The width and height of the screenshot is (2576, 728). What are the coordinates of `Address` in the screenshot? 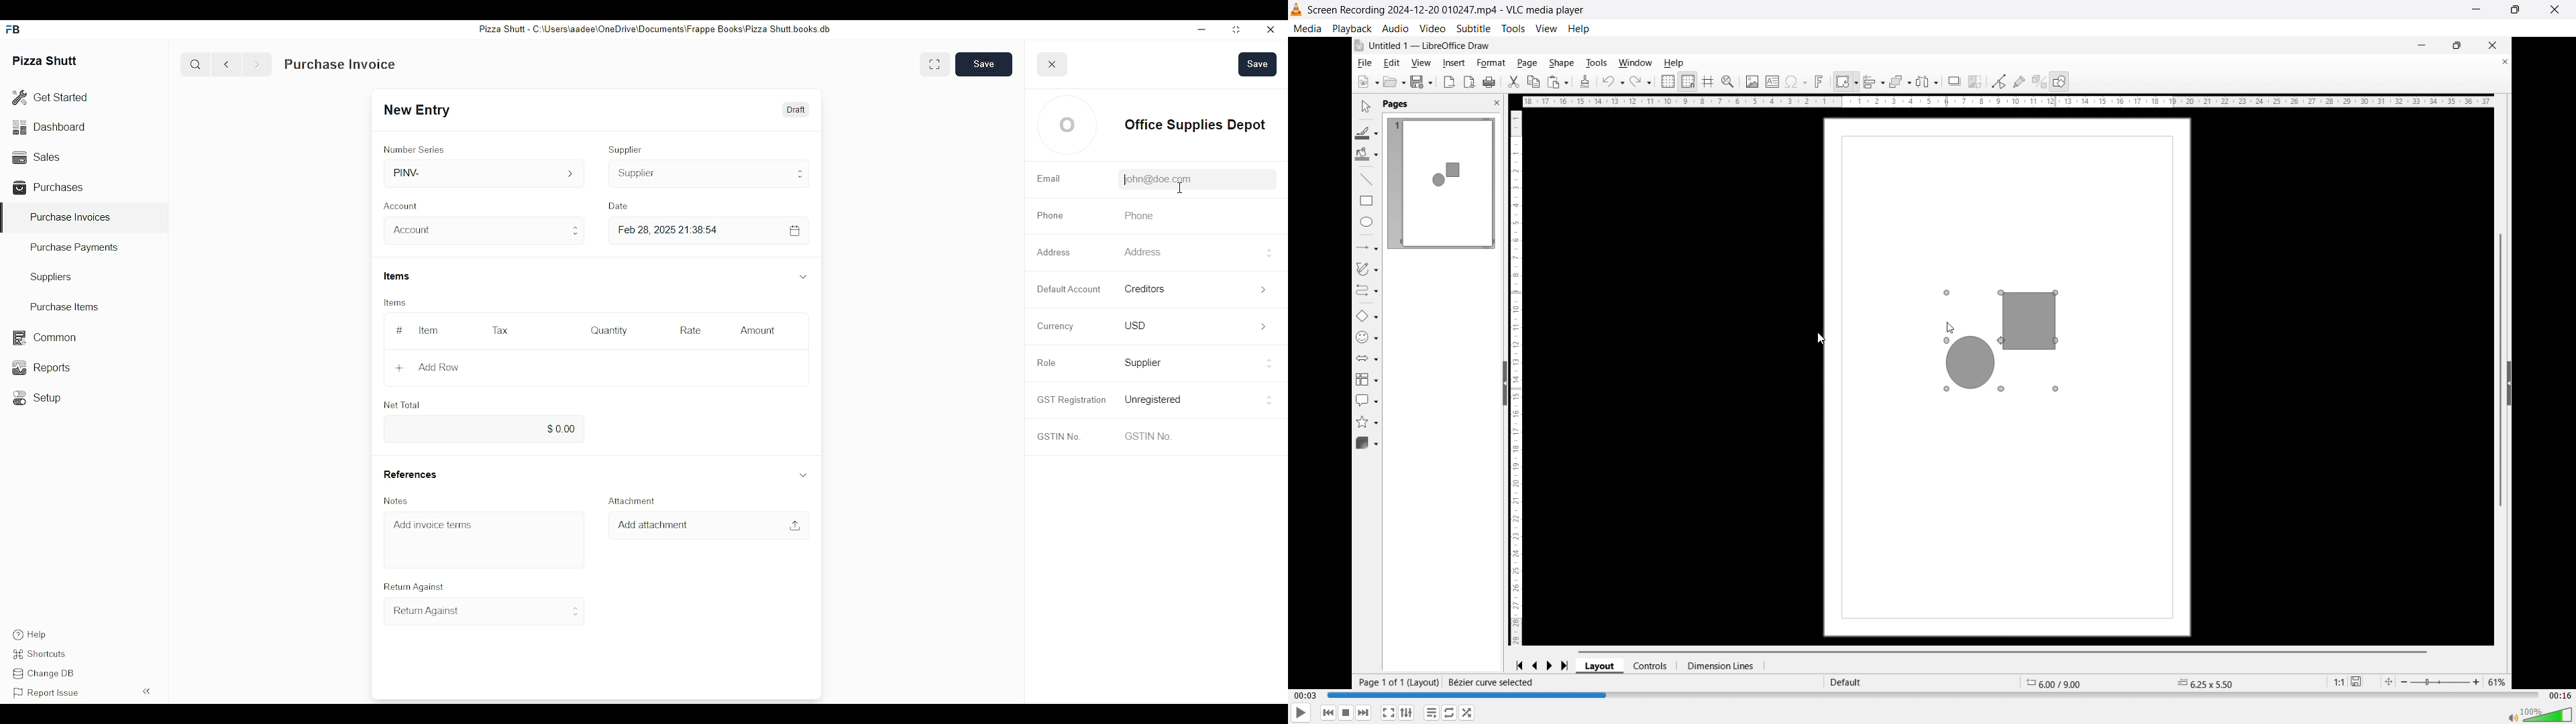 It's located at (1141, 251).